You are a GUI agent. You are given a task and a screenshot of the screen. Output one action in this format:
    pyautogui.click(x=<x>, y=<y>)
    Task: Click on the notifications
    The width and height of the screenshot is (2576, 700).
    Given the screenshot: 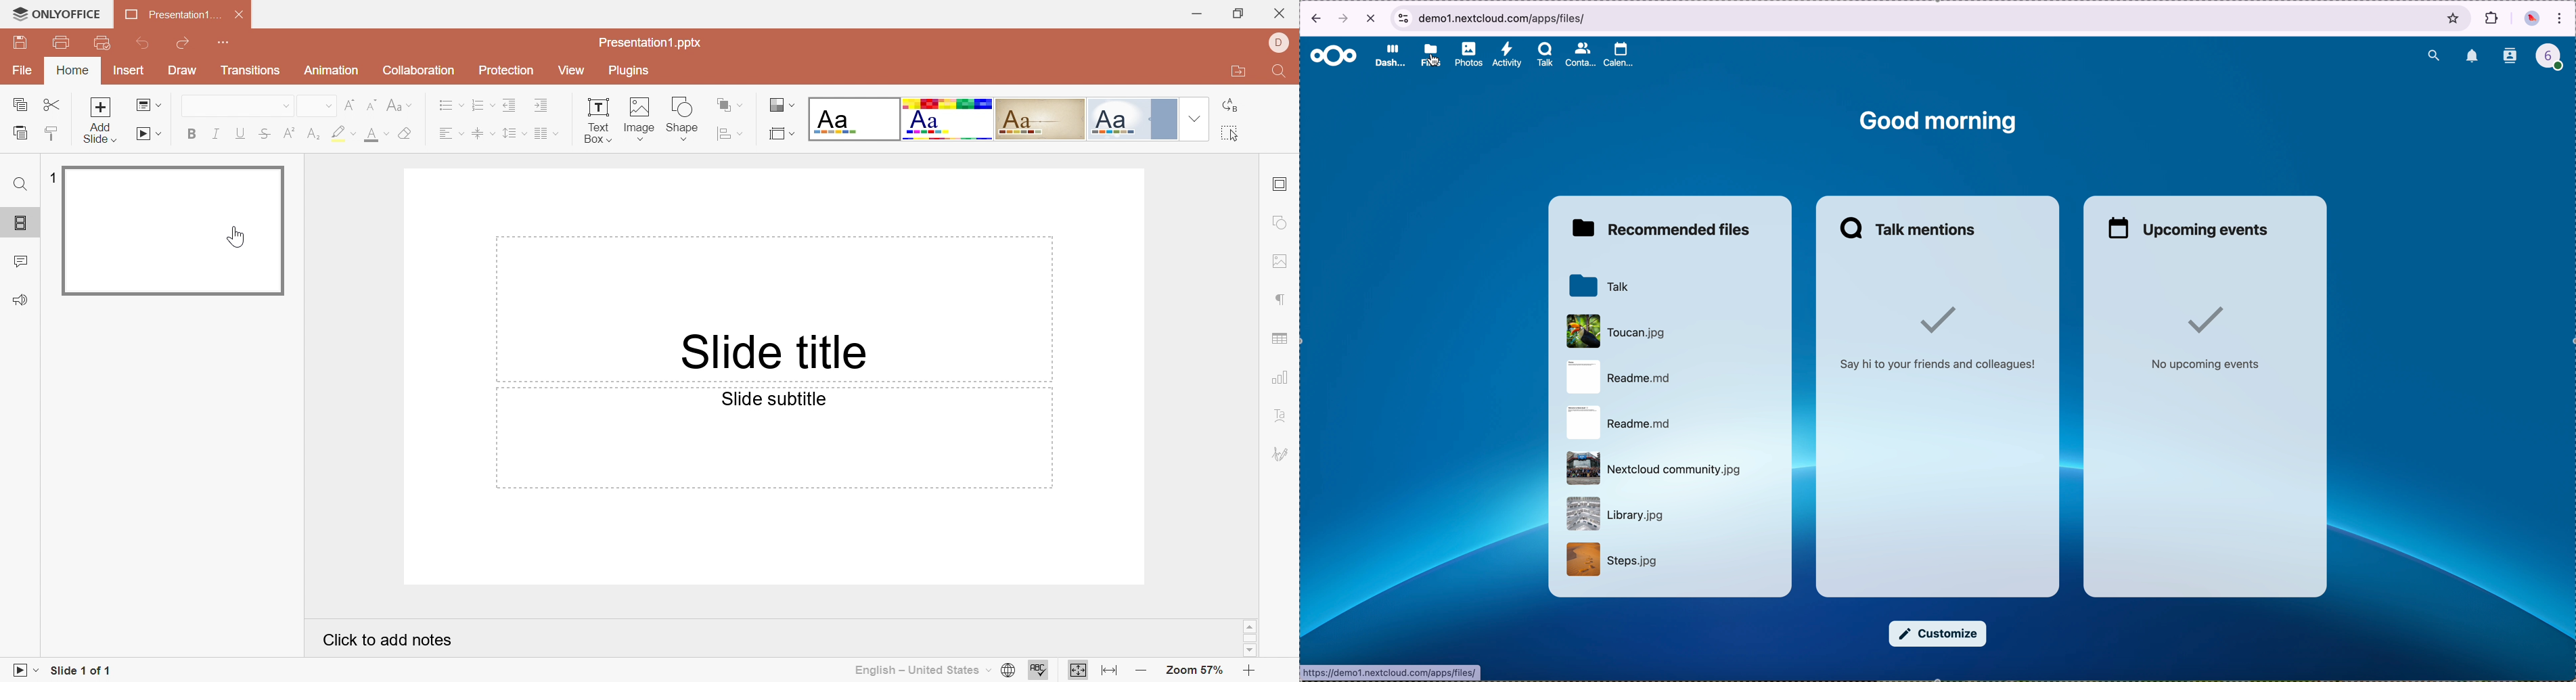 What is the action you would take?
    pyautogui.click(x=2474, y=57)
    